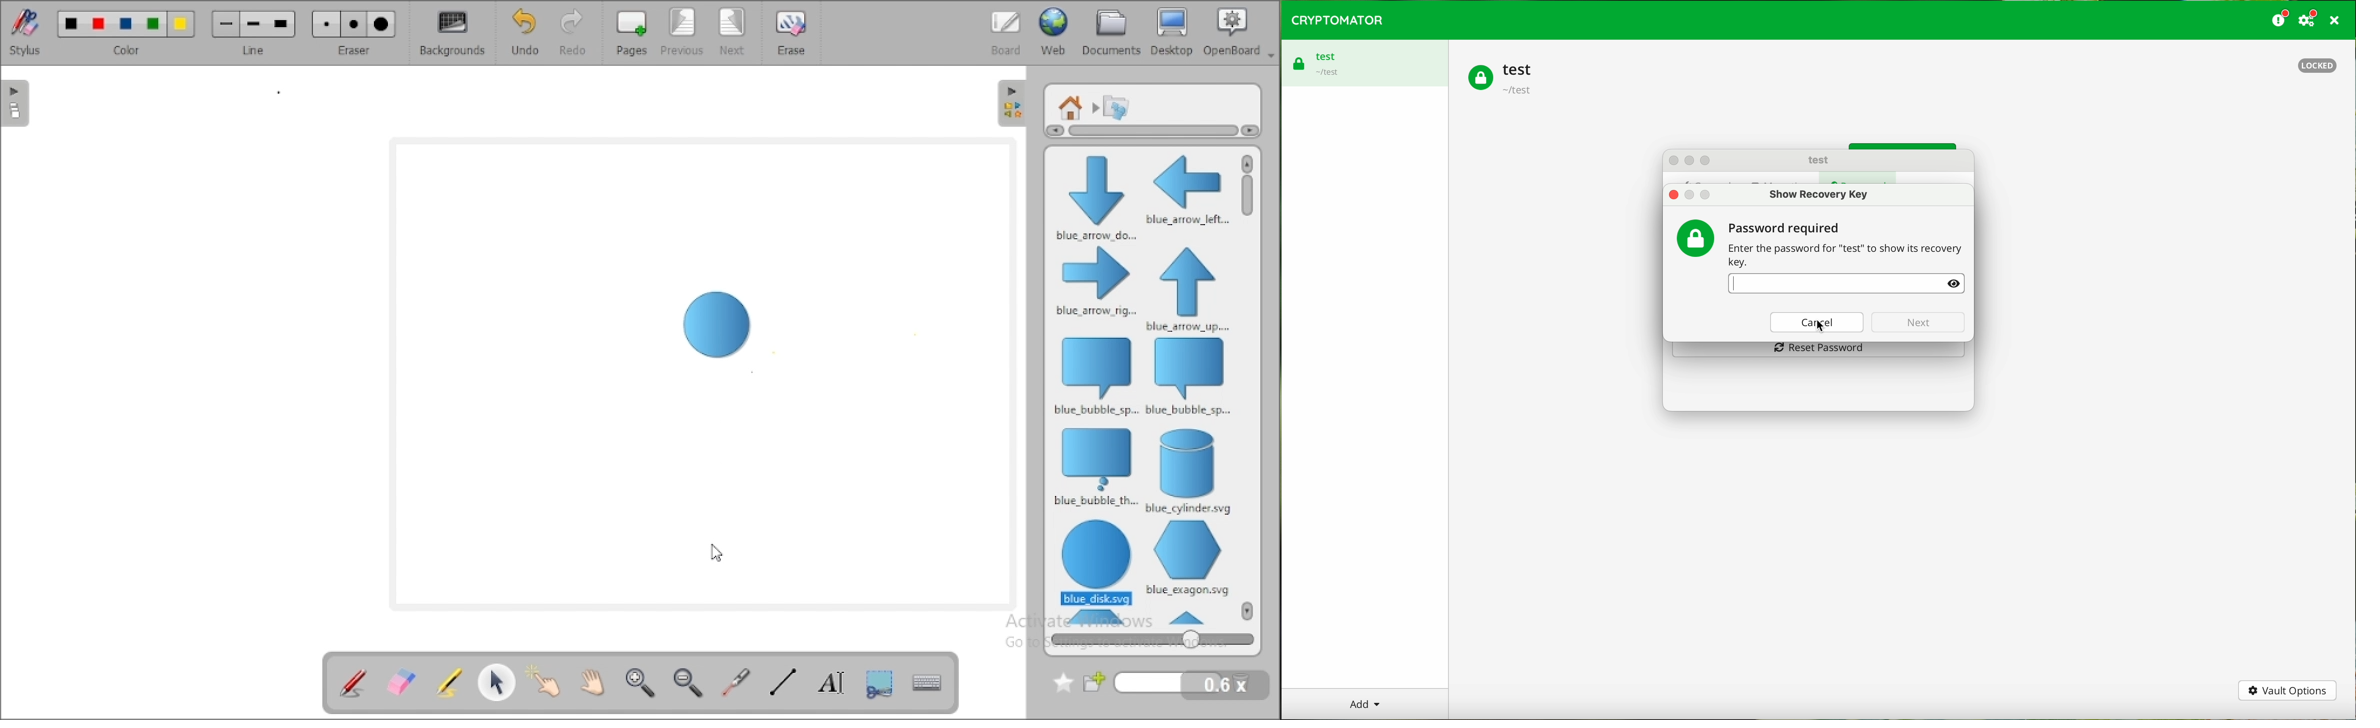  I want to click on visual laser pointer, so click(737, 683).